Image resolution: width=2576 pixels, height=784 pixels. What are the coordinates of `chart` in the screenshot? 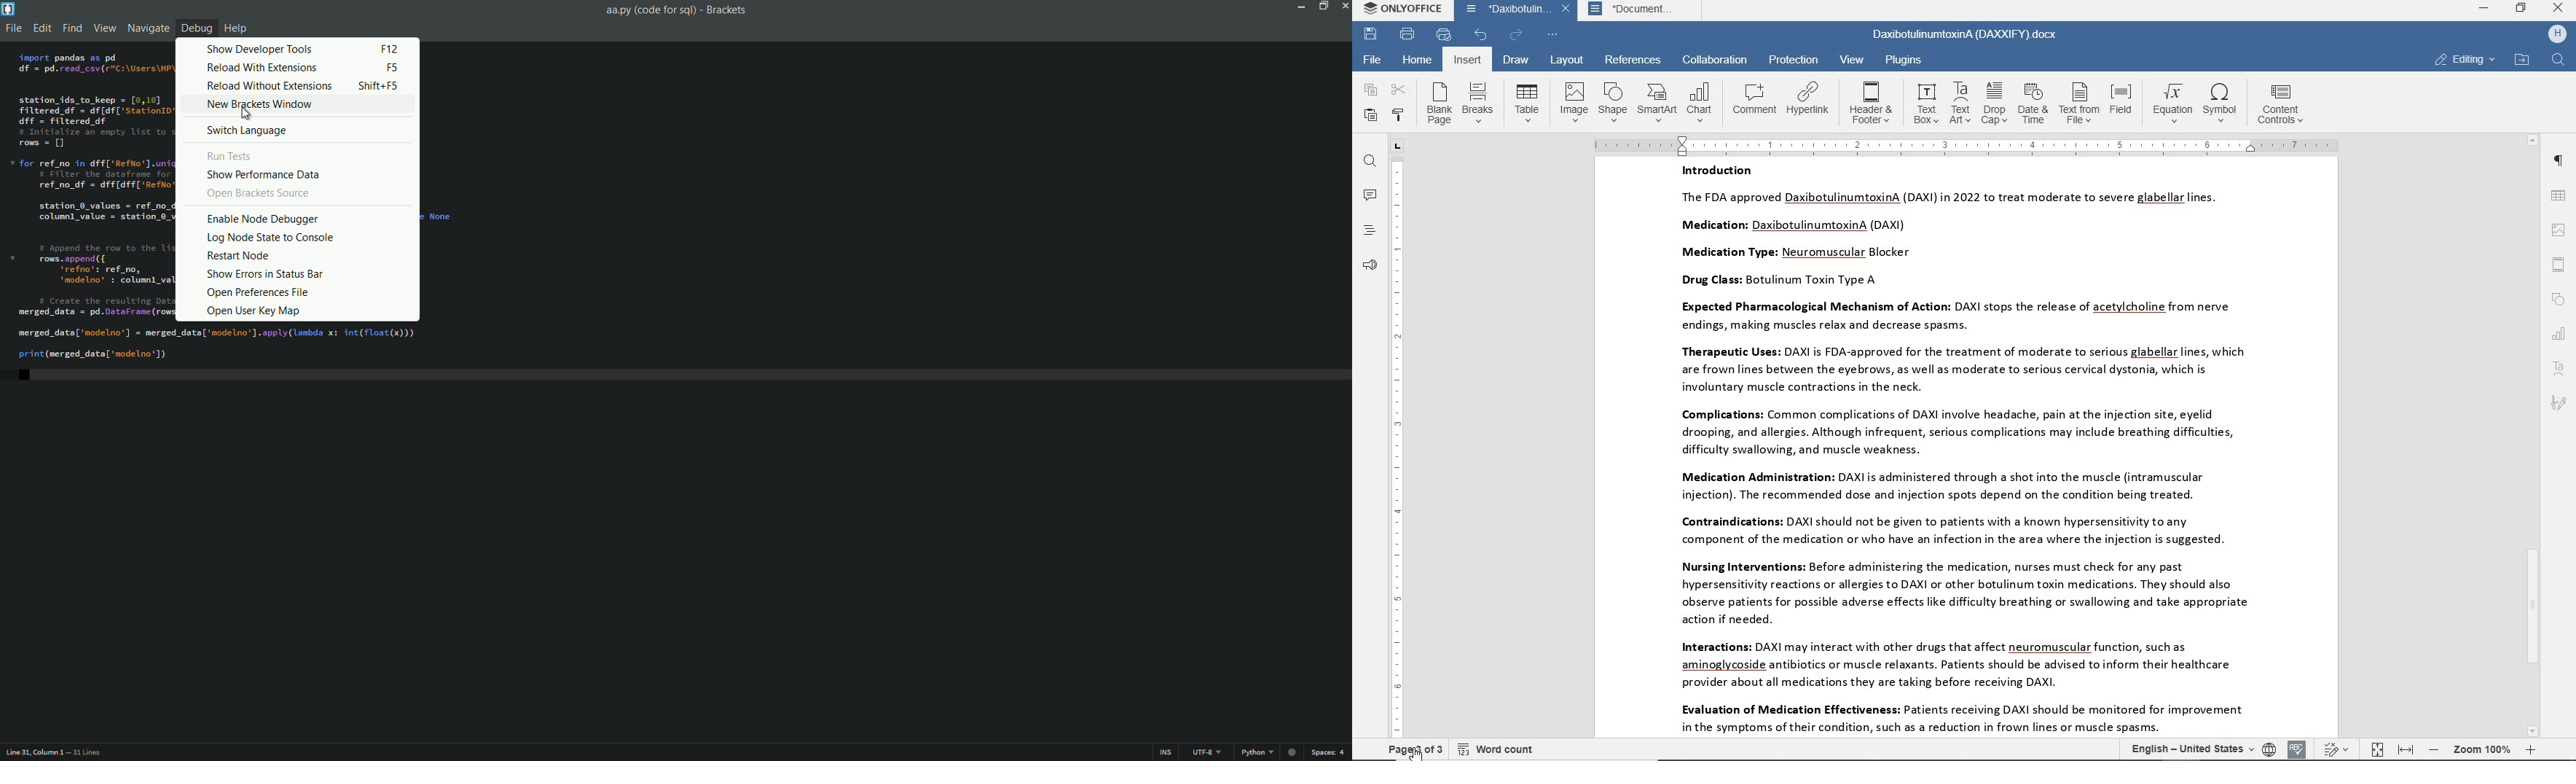 It's located at (1700, 101).